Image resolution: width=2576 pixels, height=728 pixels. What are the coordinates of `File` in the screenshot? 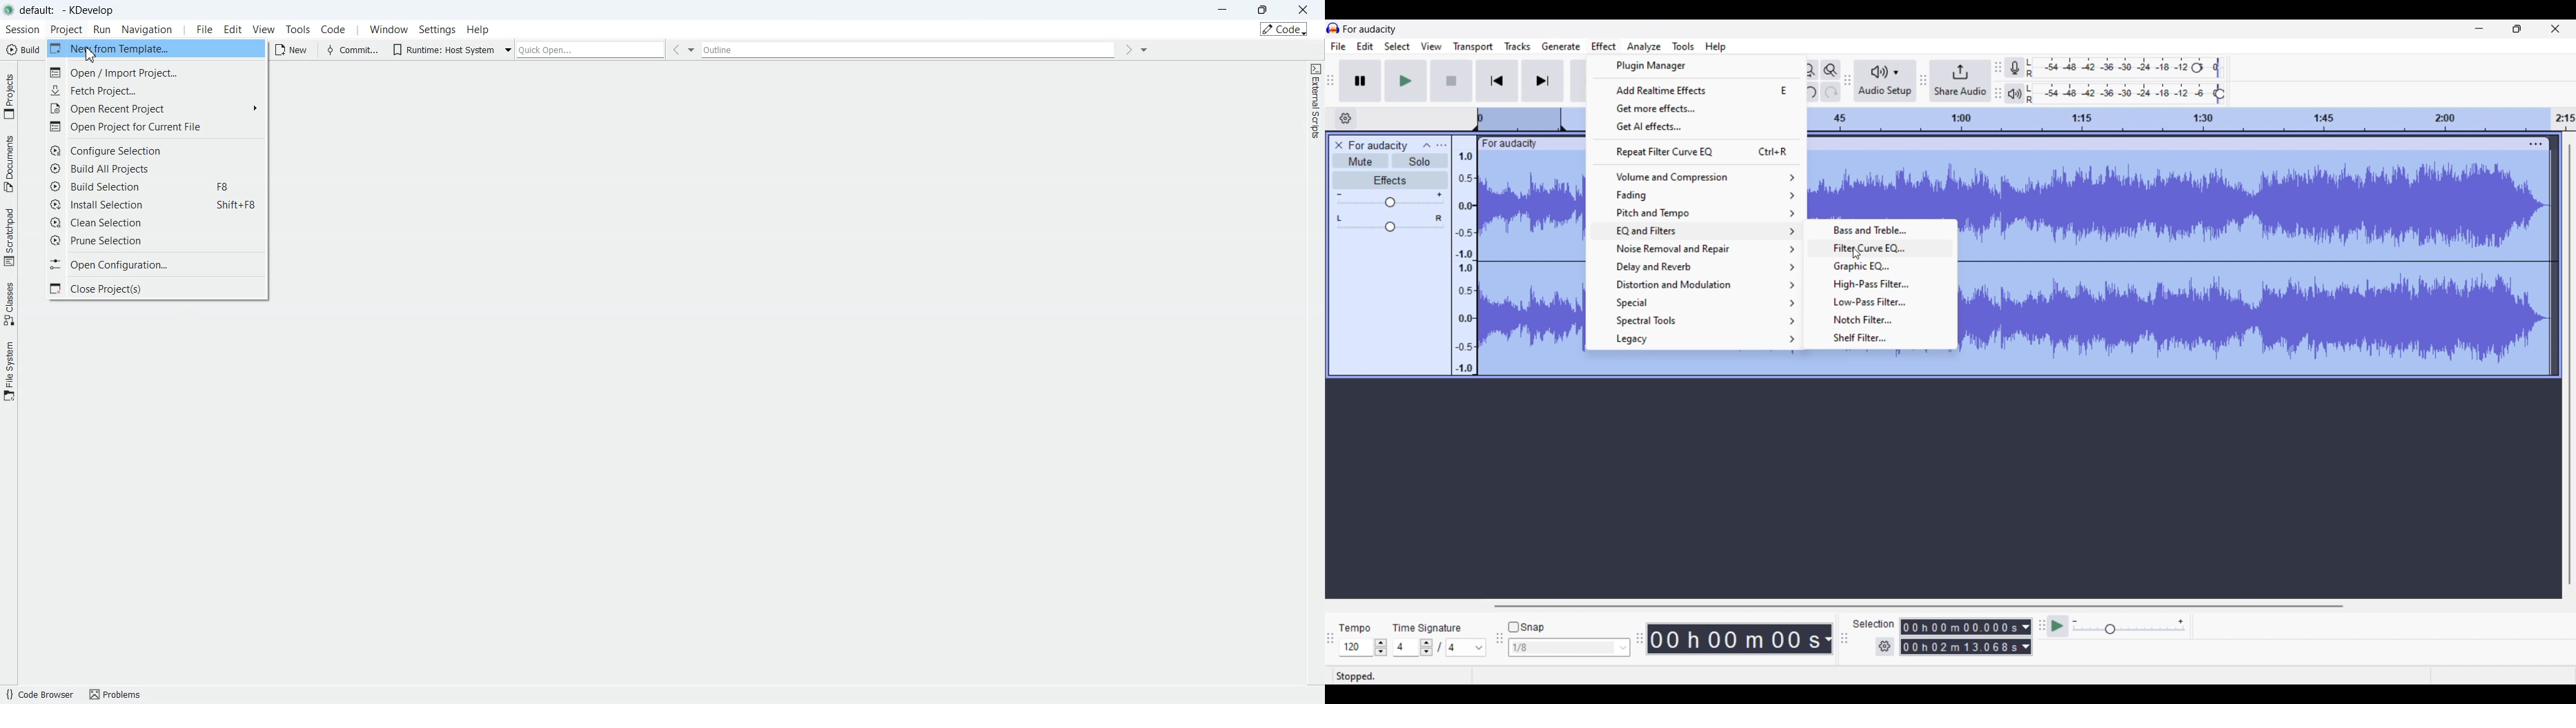 It's located at (202, 30).